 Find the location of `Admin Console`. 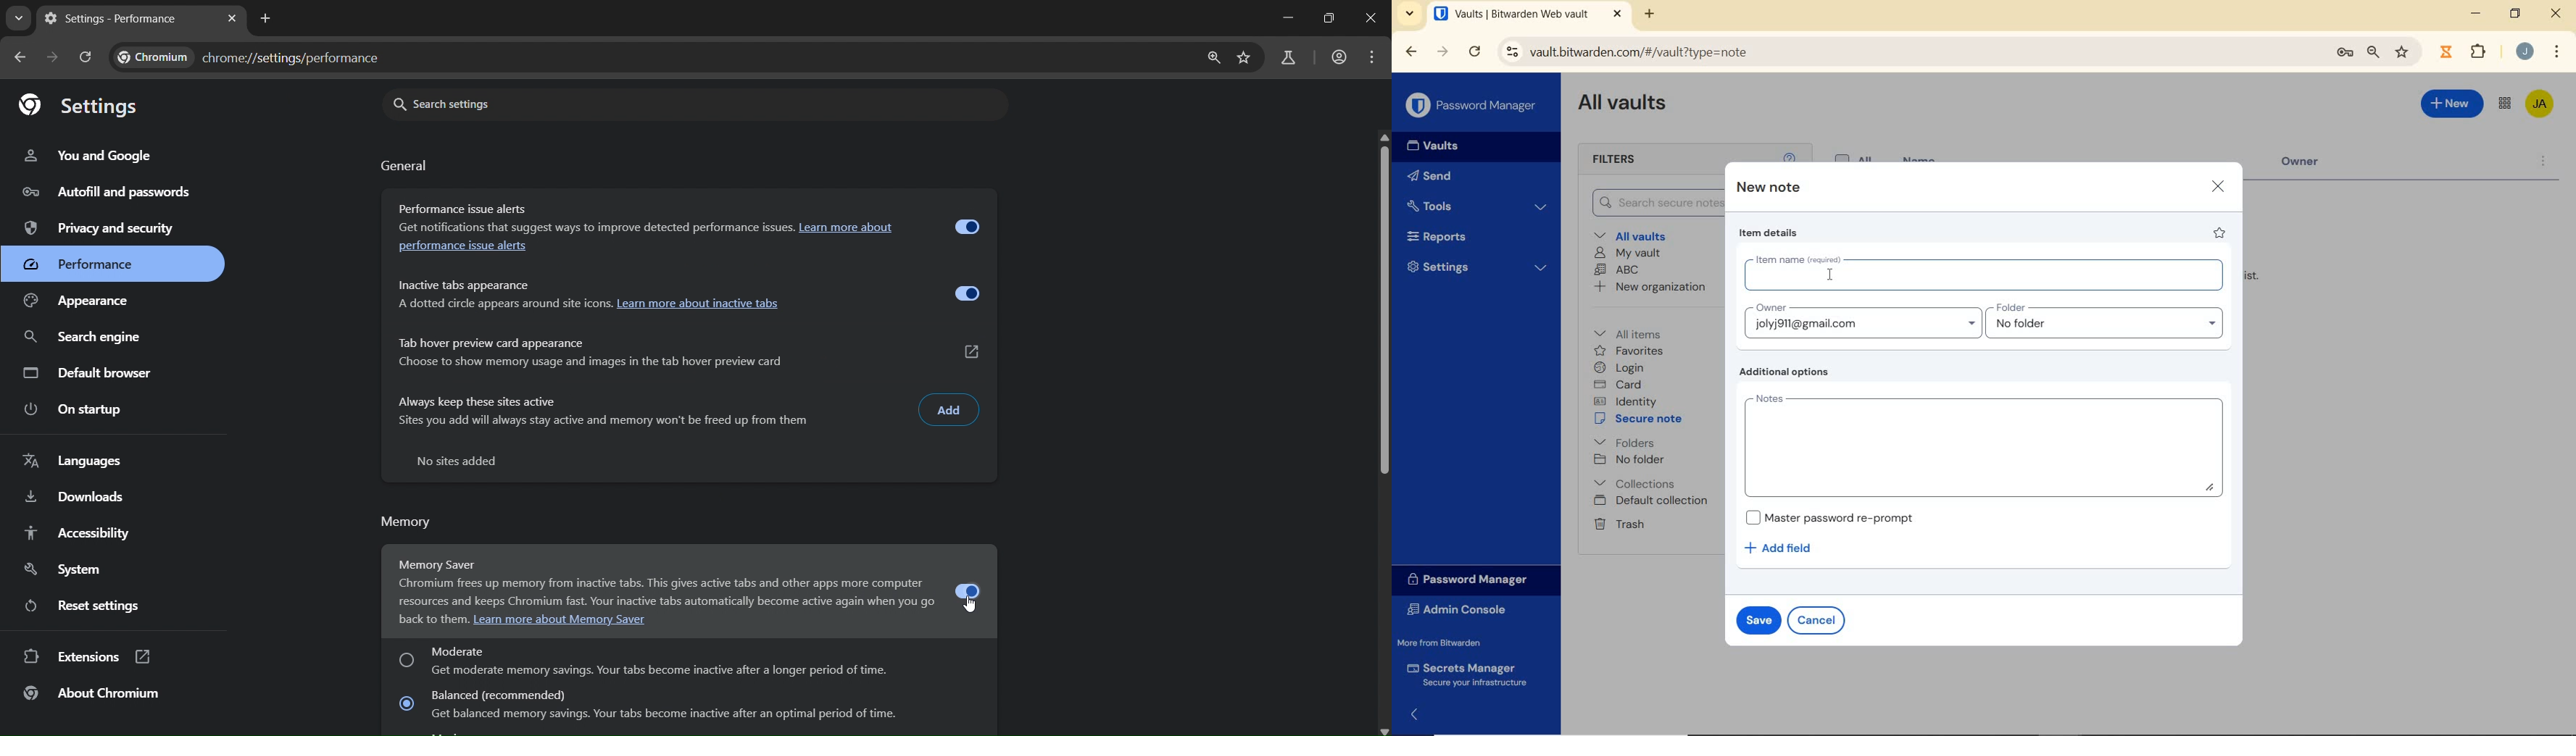

Admin Console is located at coordinates (1464, 609).